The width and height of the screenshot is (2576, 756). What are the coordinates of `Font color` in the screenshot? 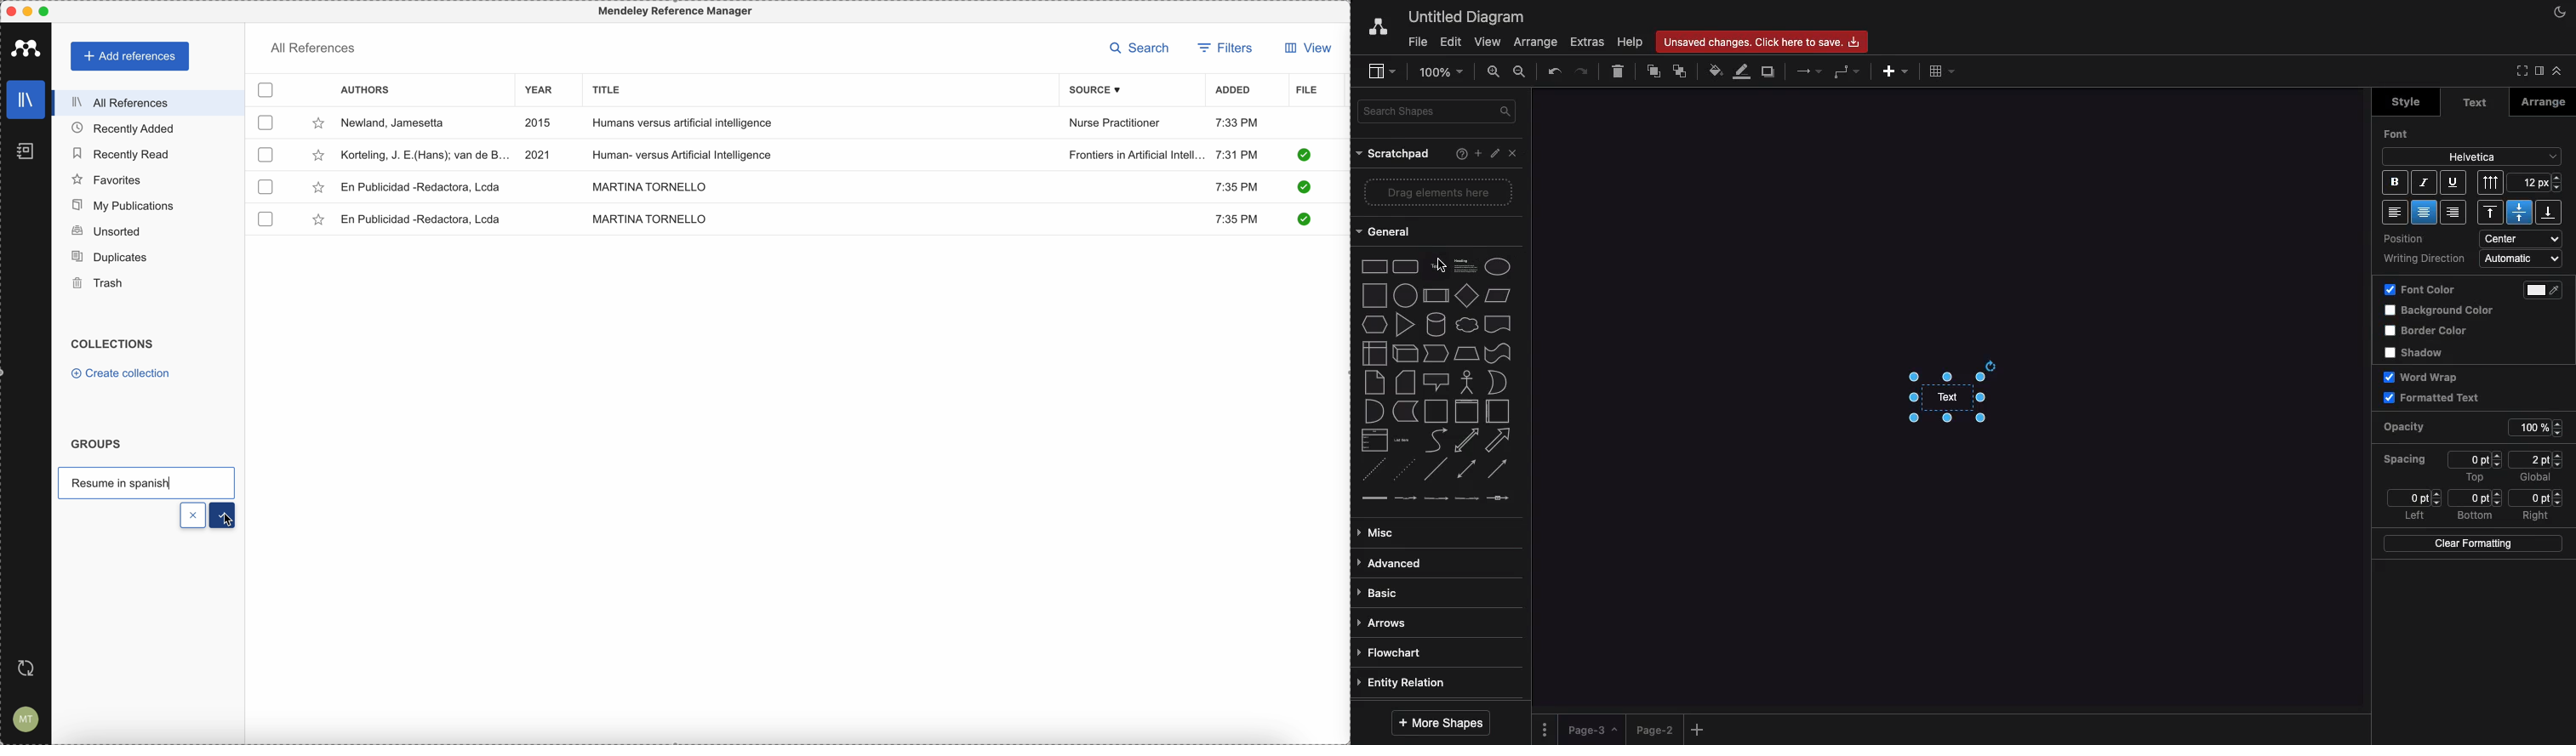 It's located at (2420, 291).